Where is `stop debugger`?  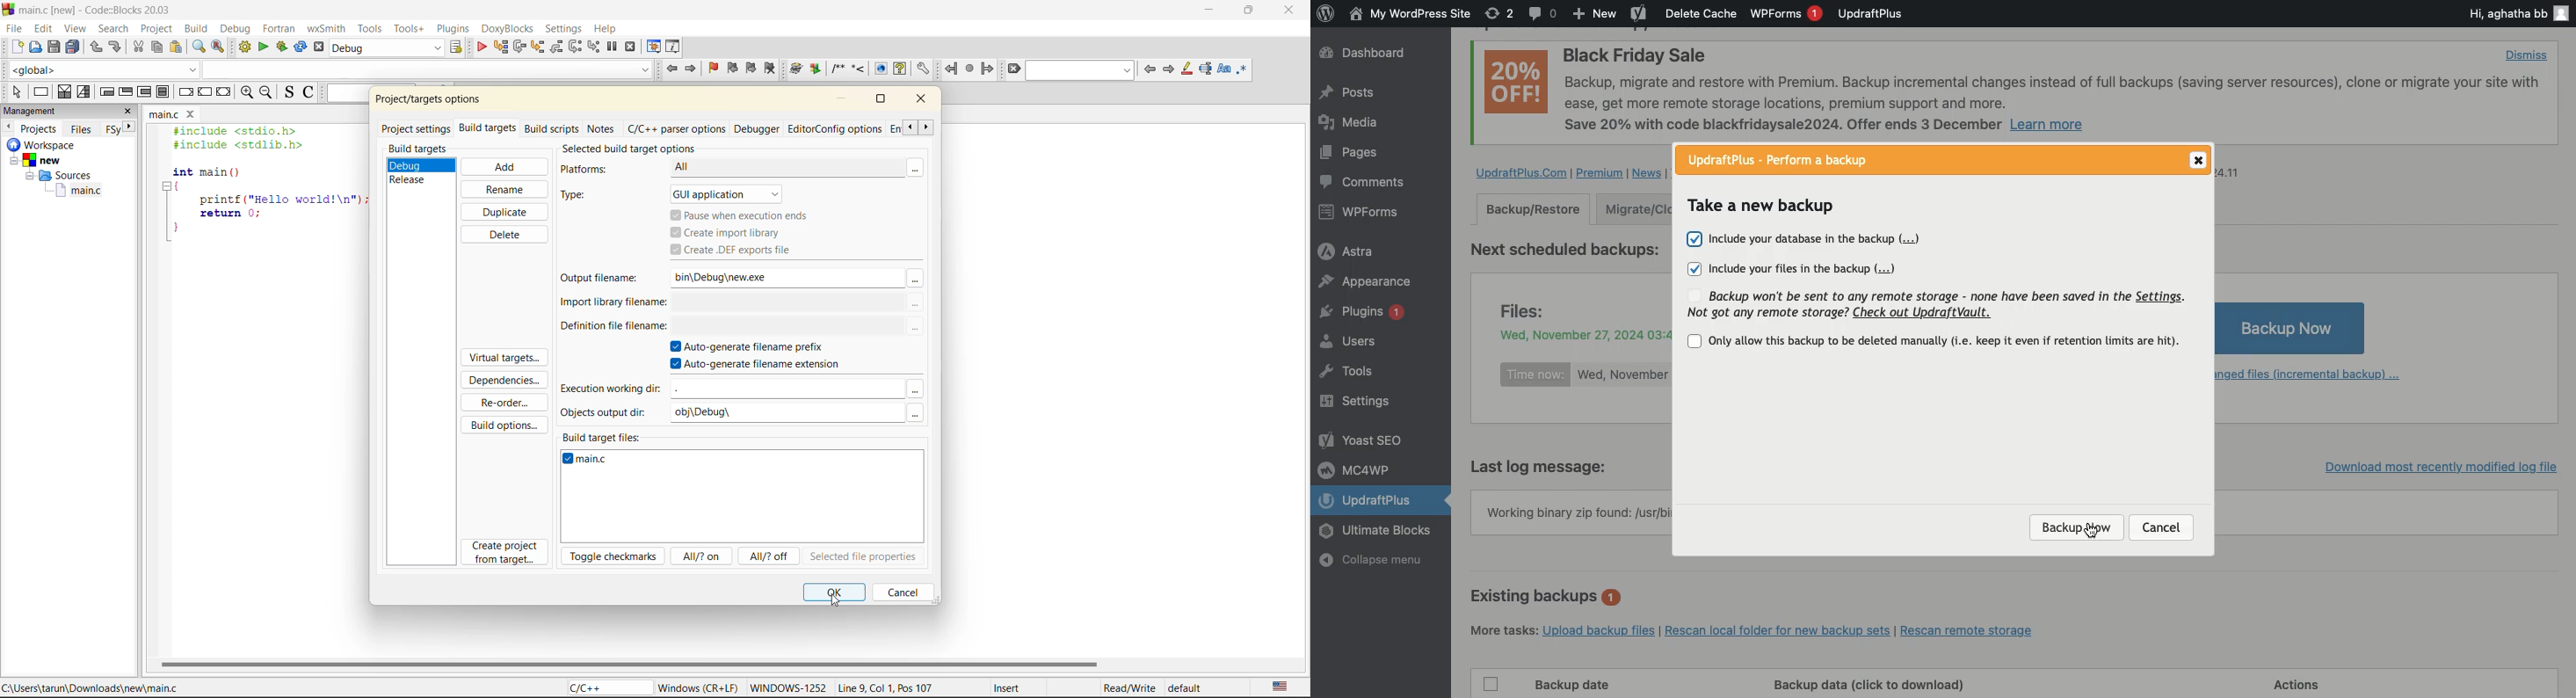 stop debugger is located at coordinates (631, 46).